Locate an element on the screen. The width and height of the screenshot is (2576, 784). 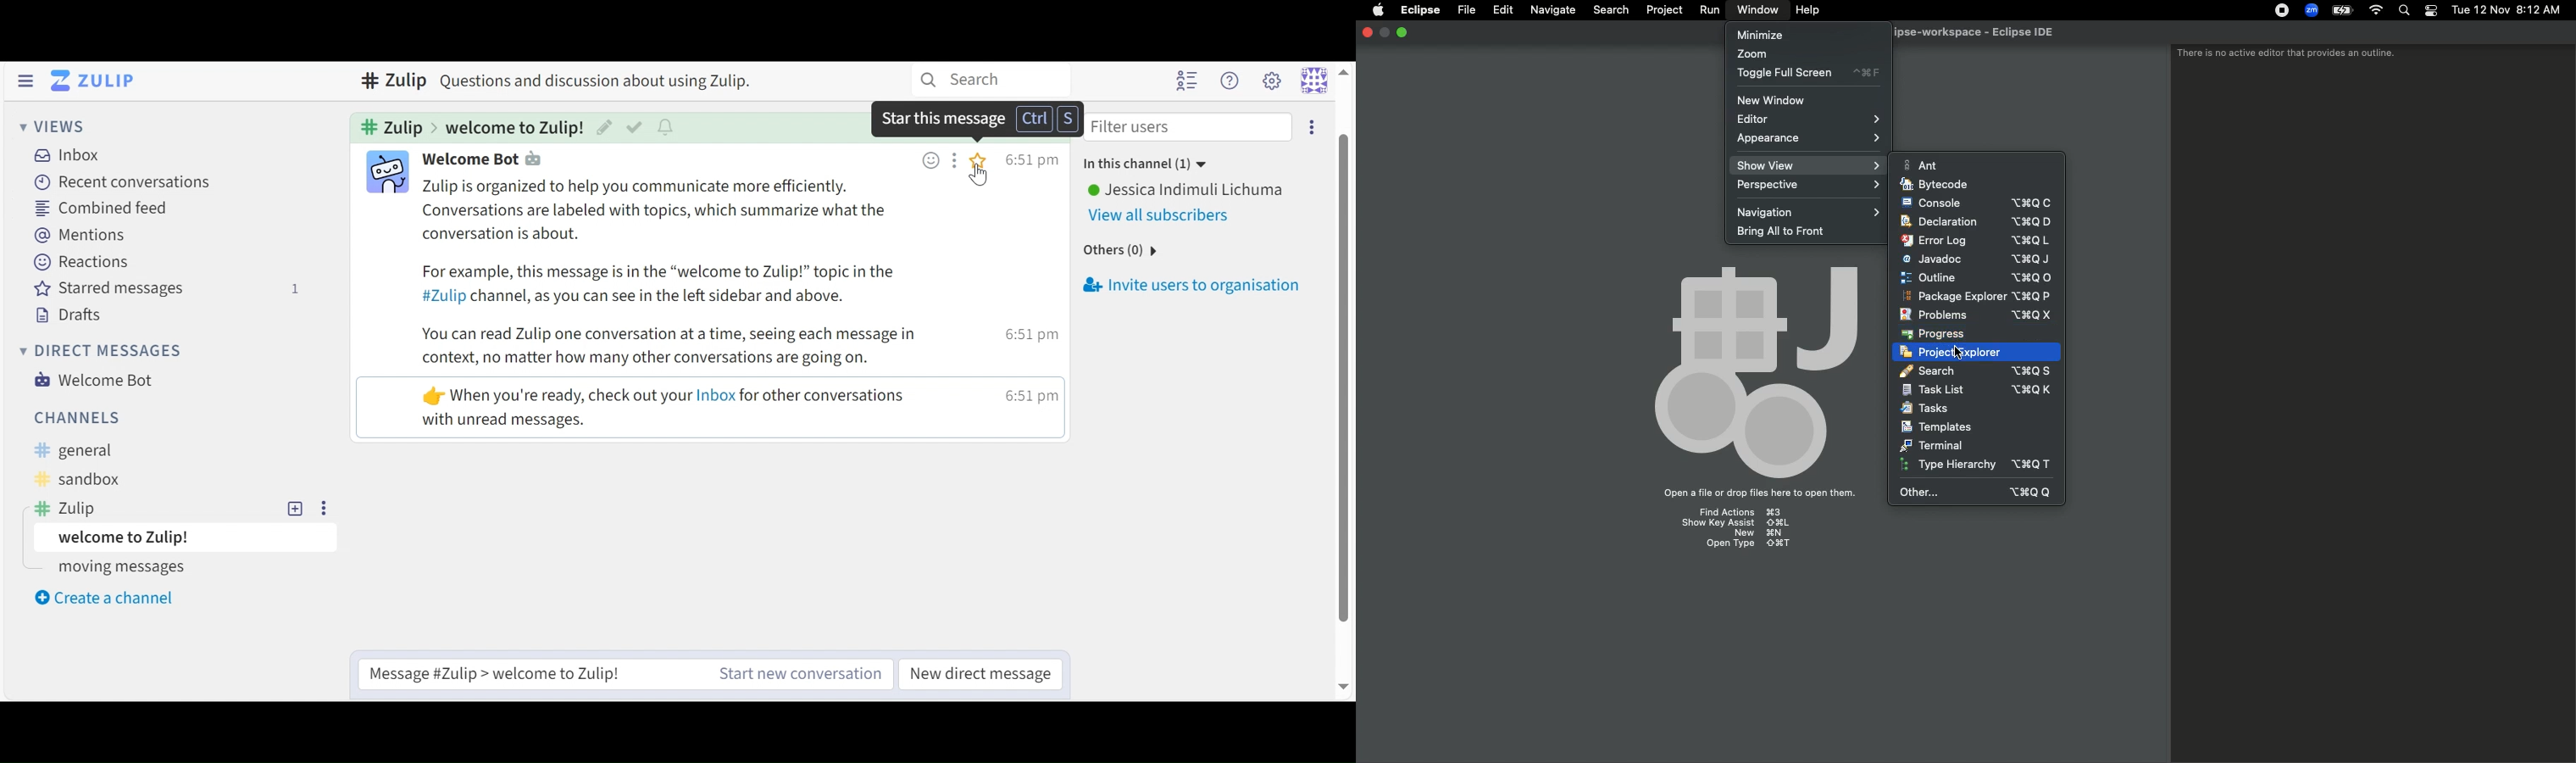
View All  is located at coordinates (1156, 215).